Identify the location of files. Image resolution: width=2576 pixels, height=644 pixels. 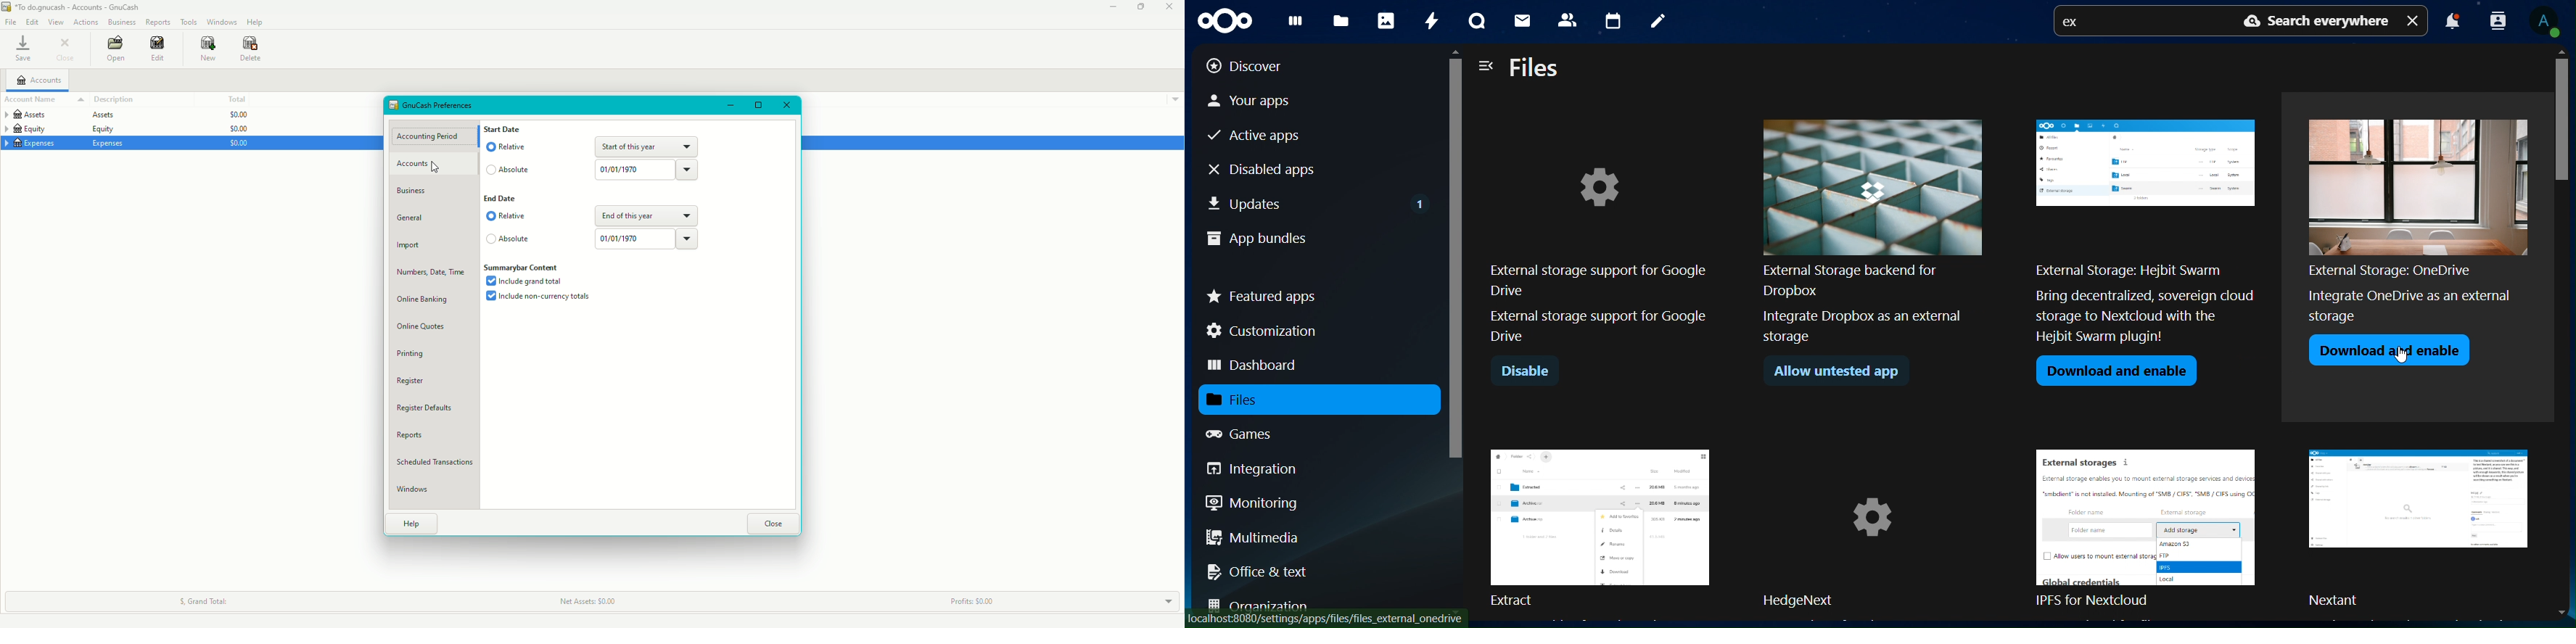
(1251, 400).